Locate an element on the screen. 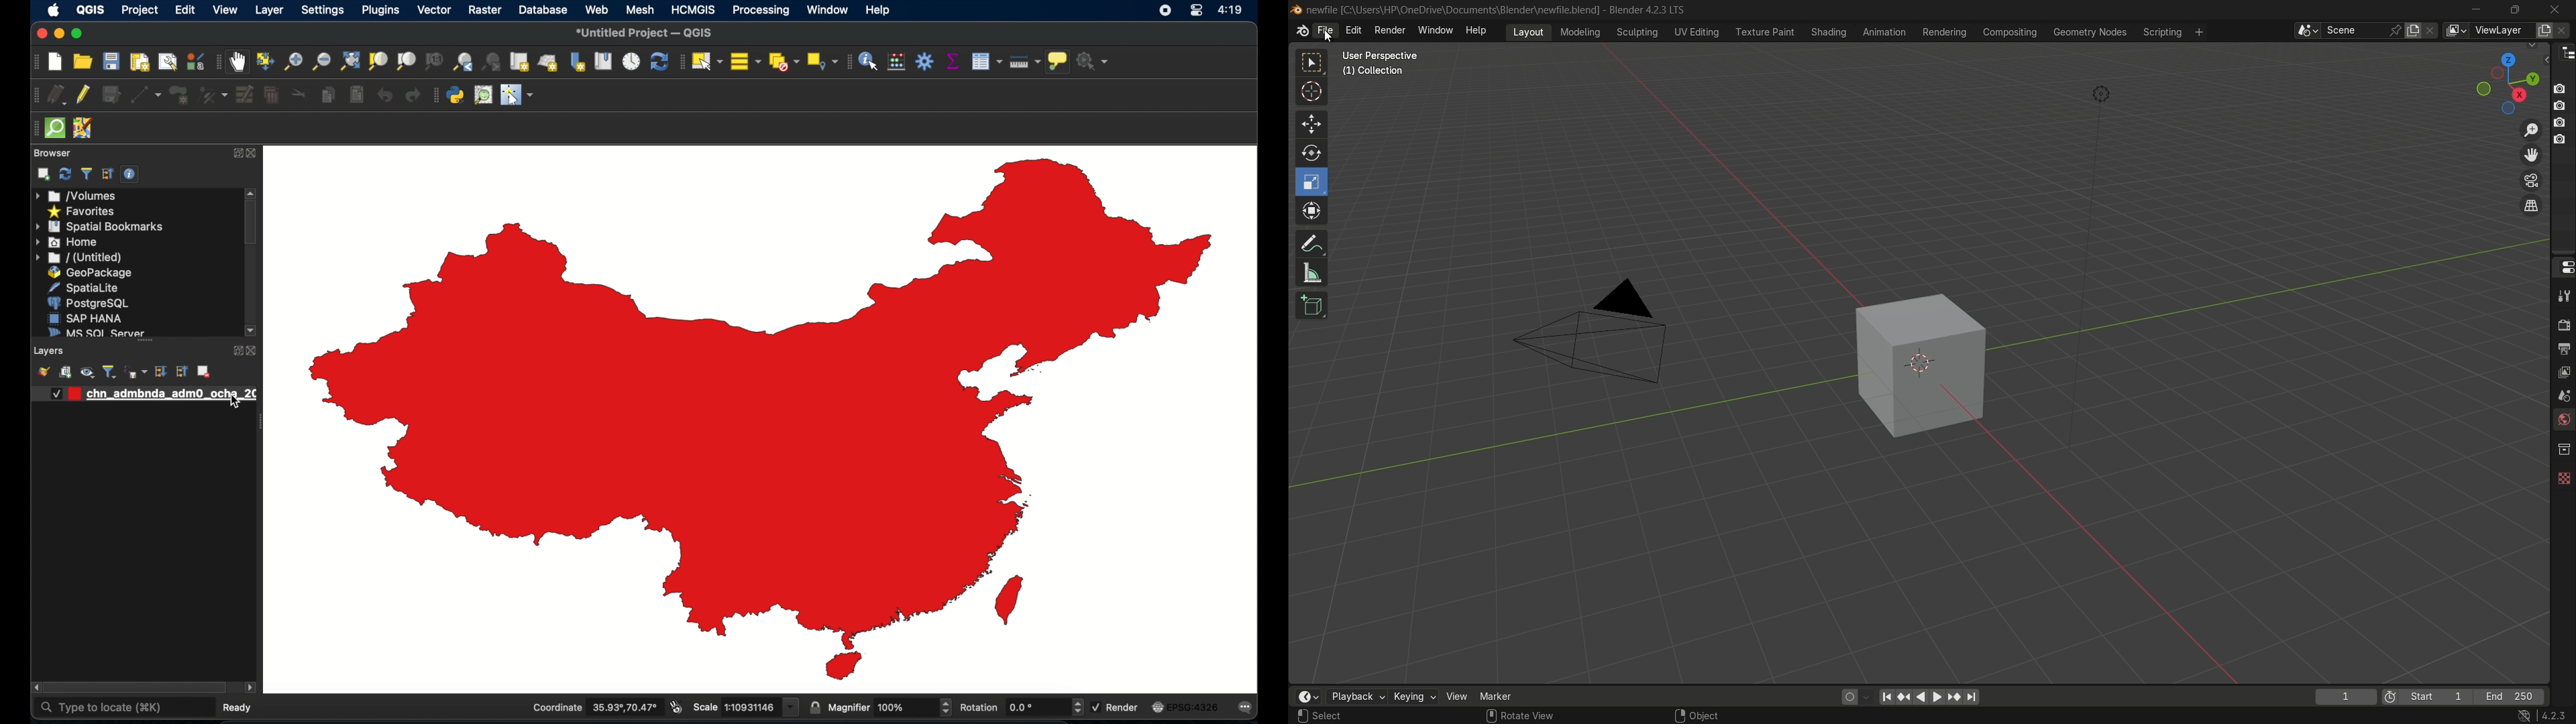 The width and height of the screenshot is (2576, 728). database is located at coordinates (545, 9).